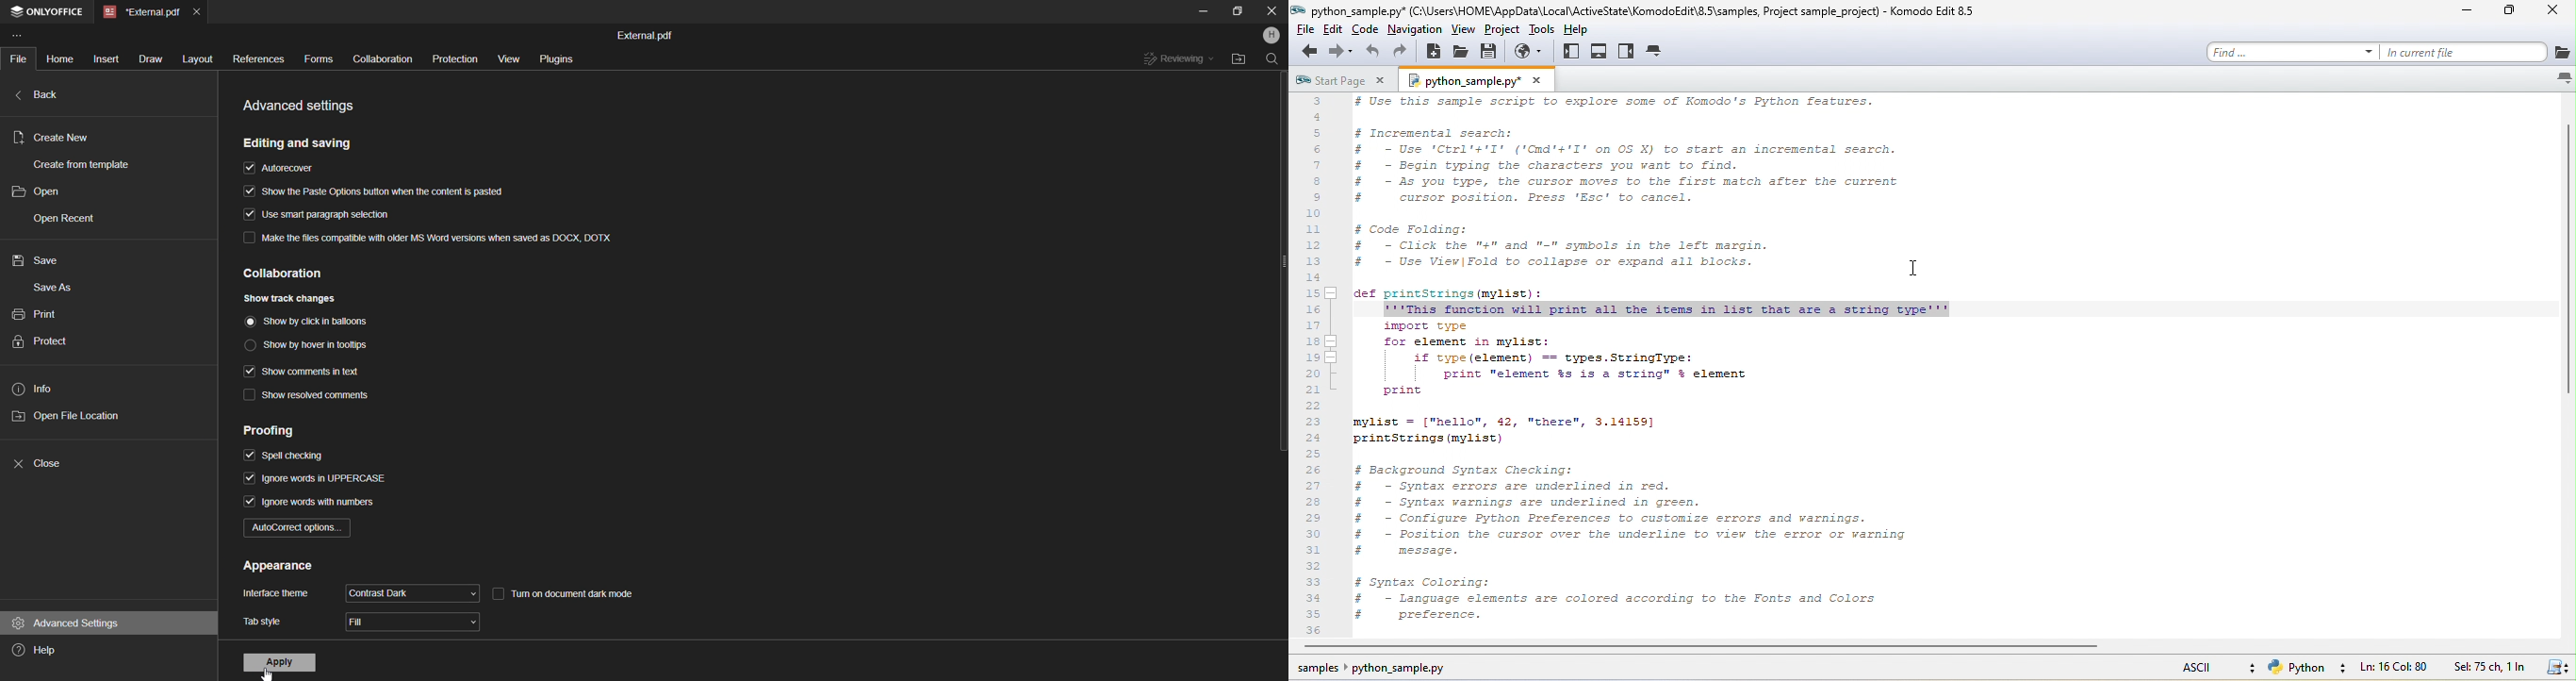 This screenshot has width=2576, height=700. Describe the element at coordinates (44, 191) in the screenshot. I see `open` at that location.